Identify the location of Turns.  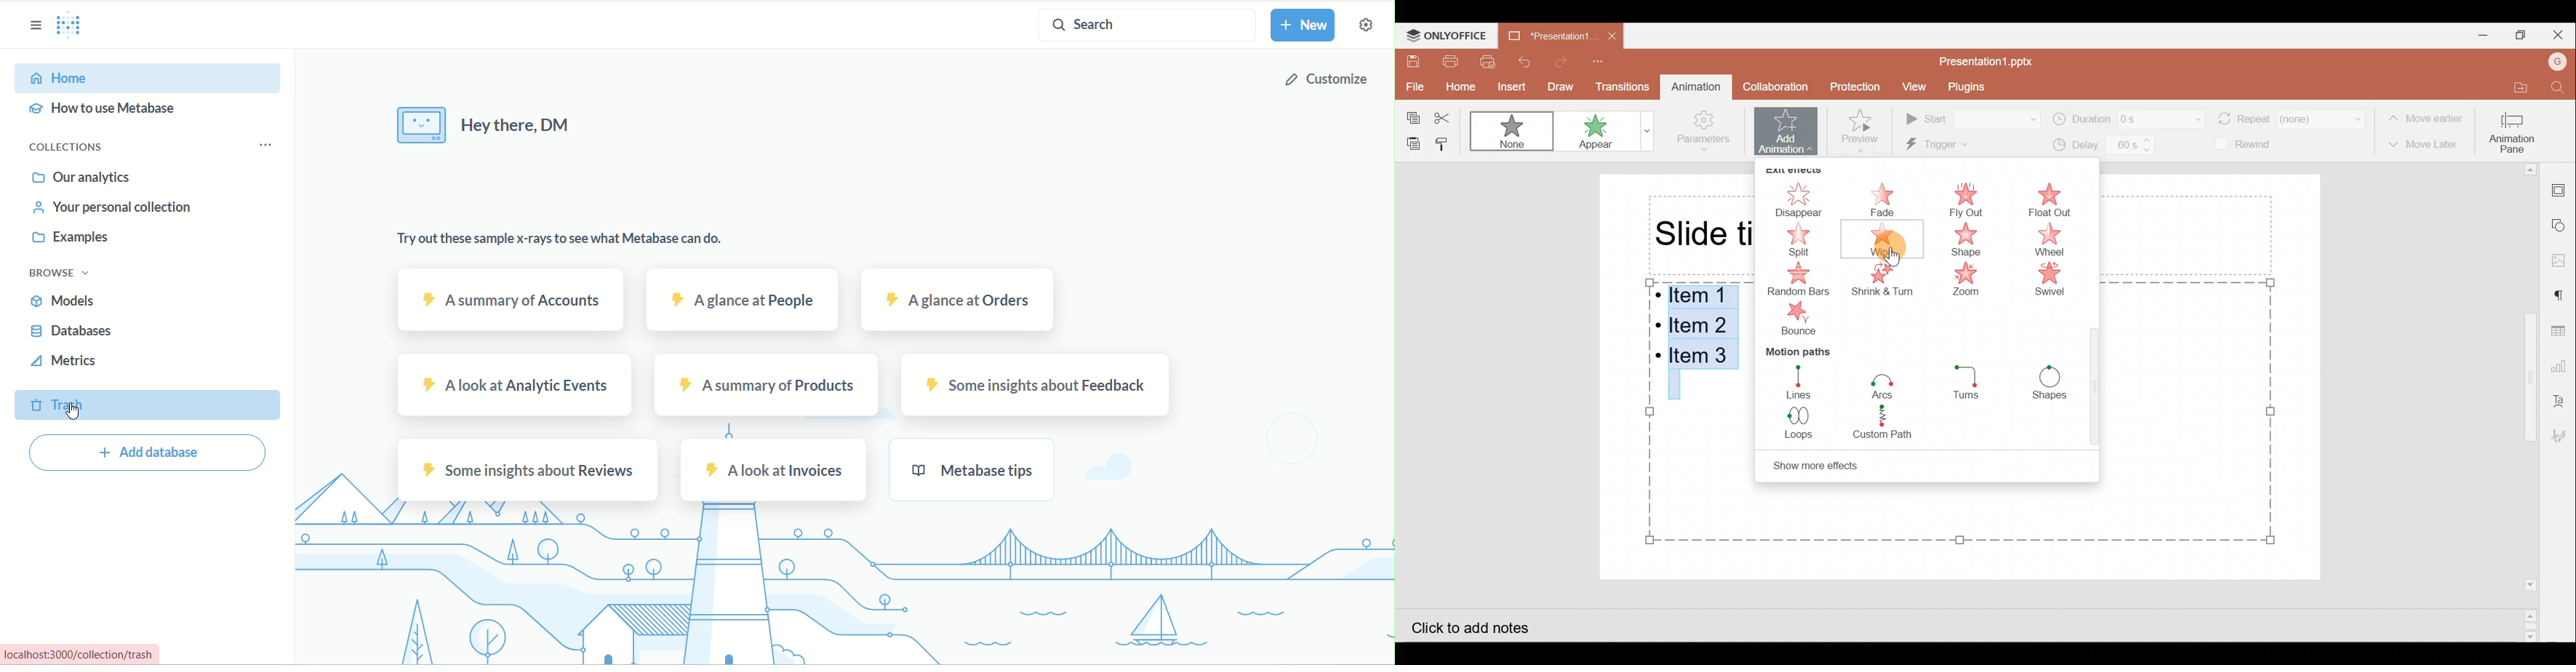
(1975, 384).